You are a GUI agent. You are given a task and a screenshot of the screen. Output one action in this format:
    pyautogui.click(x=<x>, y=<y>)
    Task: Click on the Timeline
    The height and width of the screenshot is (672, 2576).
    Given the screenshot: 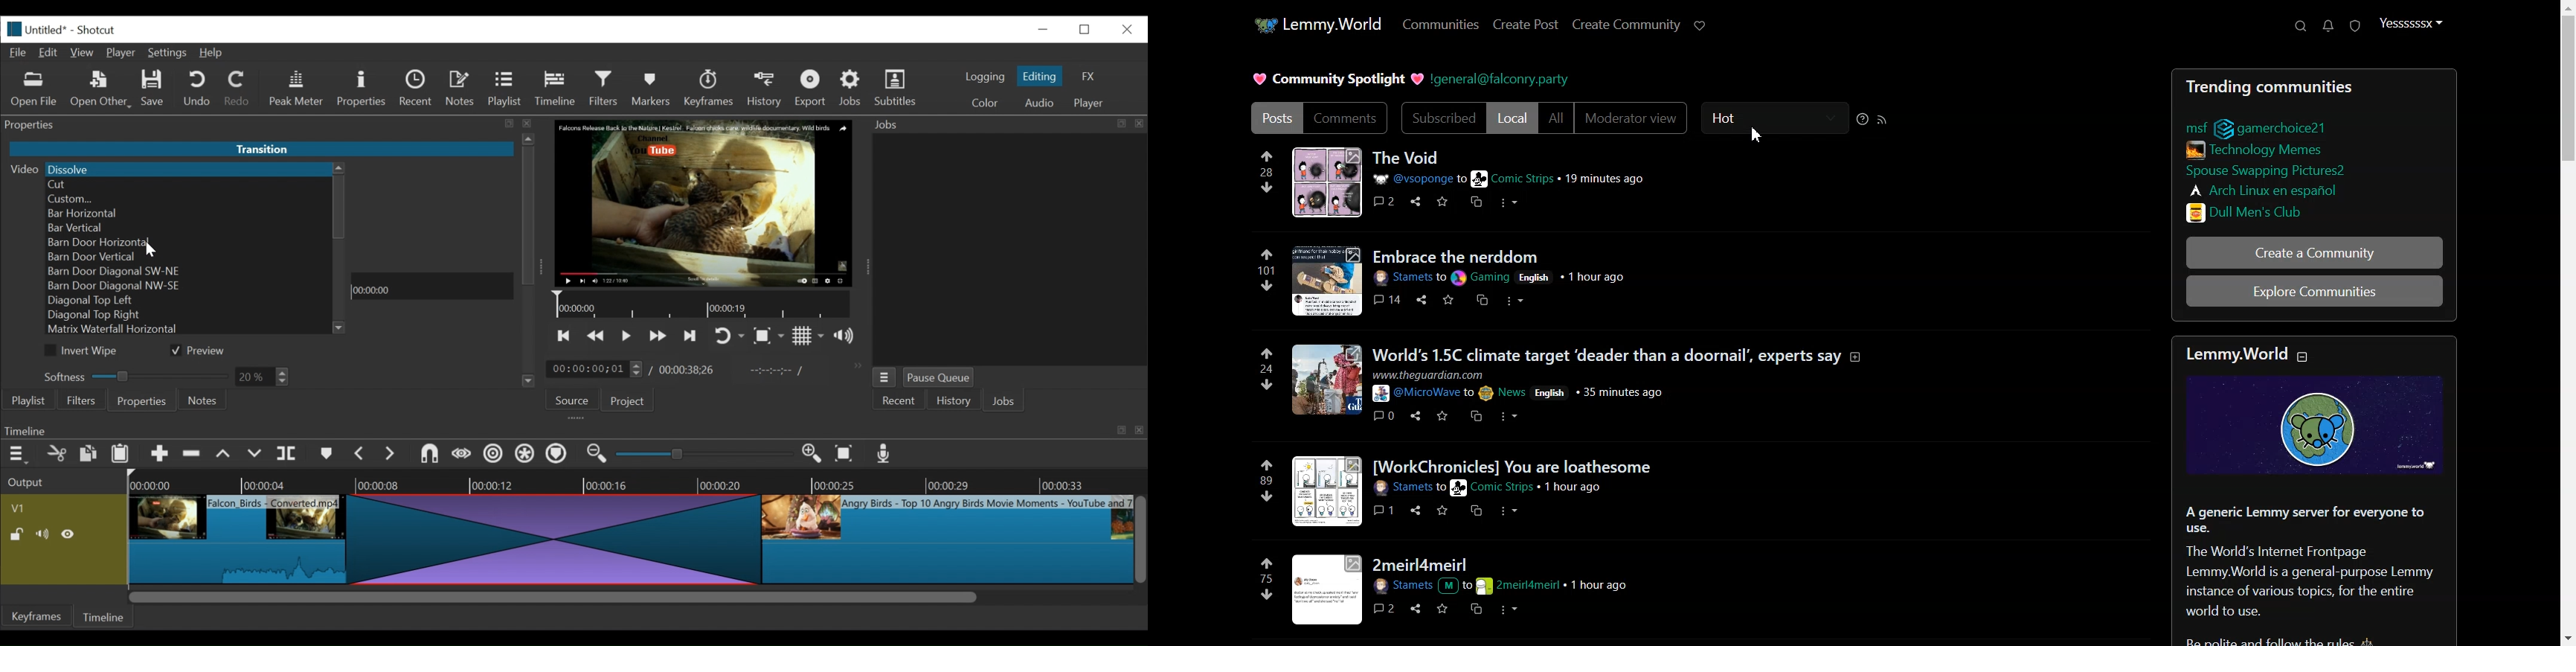 What is the action you would take?
    pyautogui.click(x=637, y=482)
    